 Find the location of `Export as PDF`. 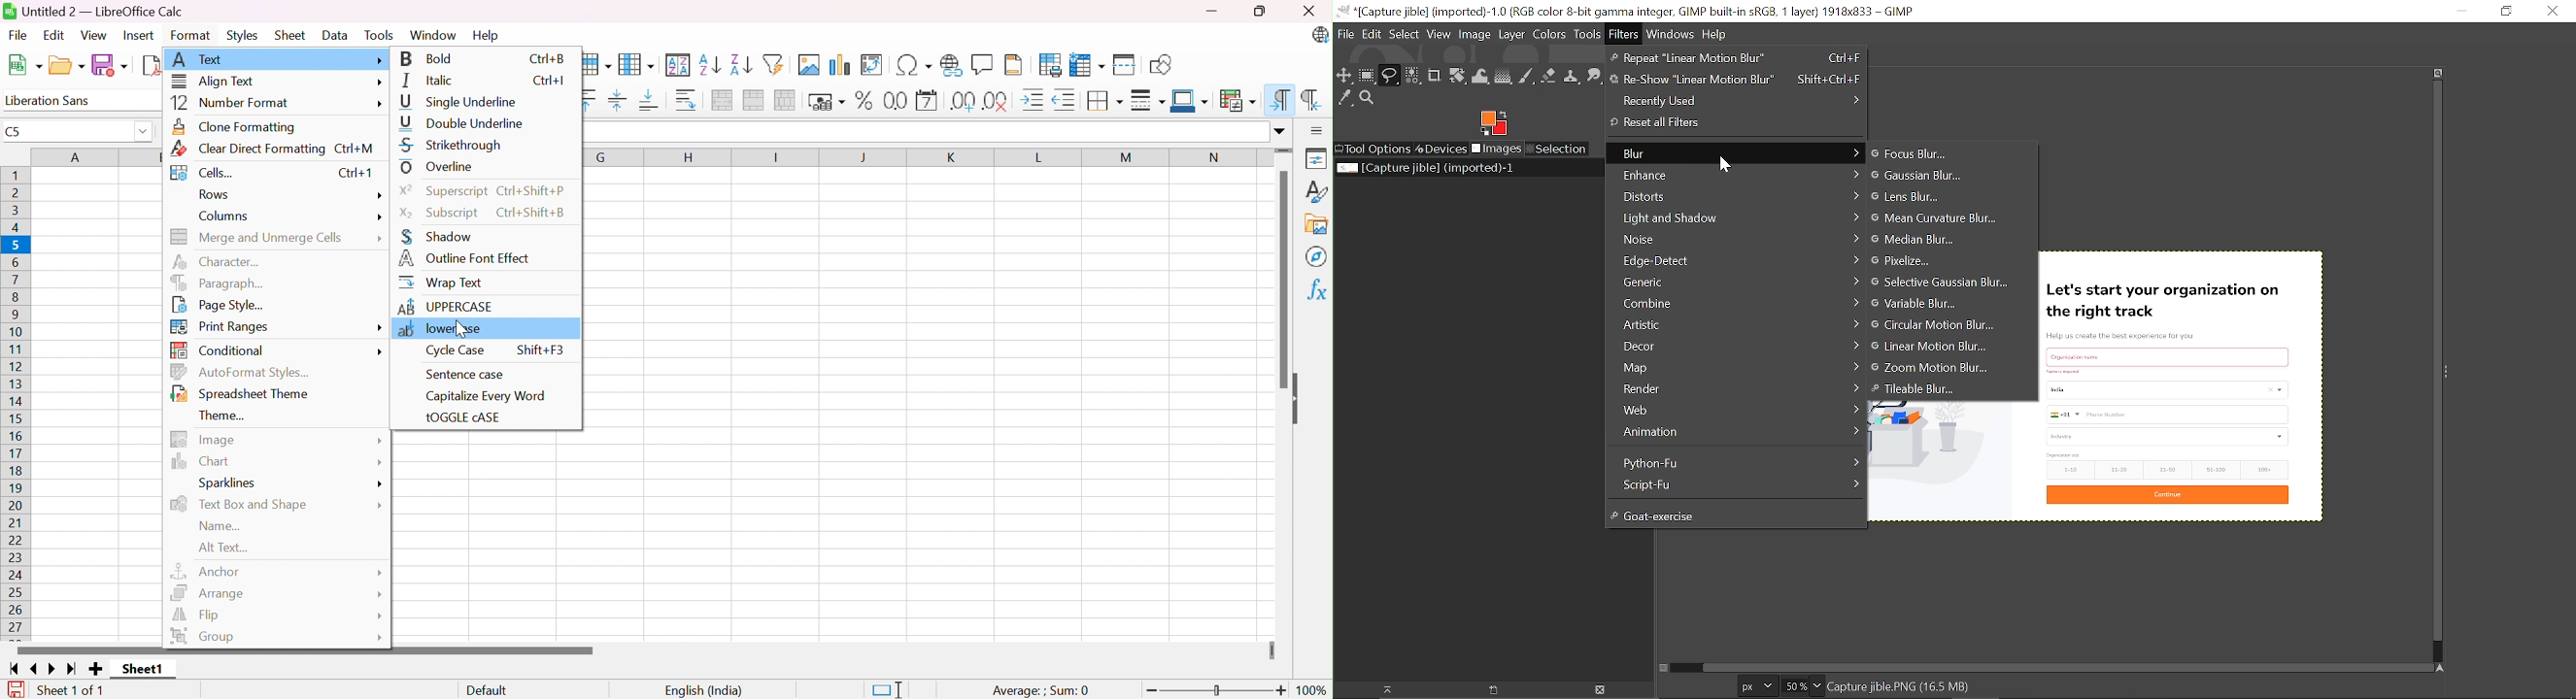

Export as PDF is located at coordinates (152, 66).